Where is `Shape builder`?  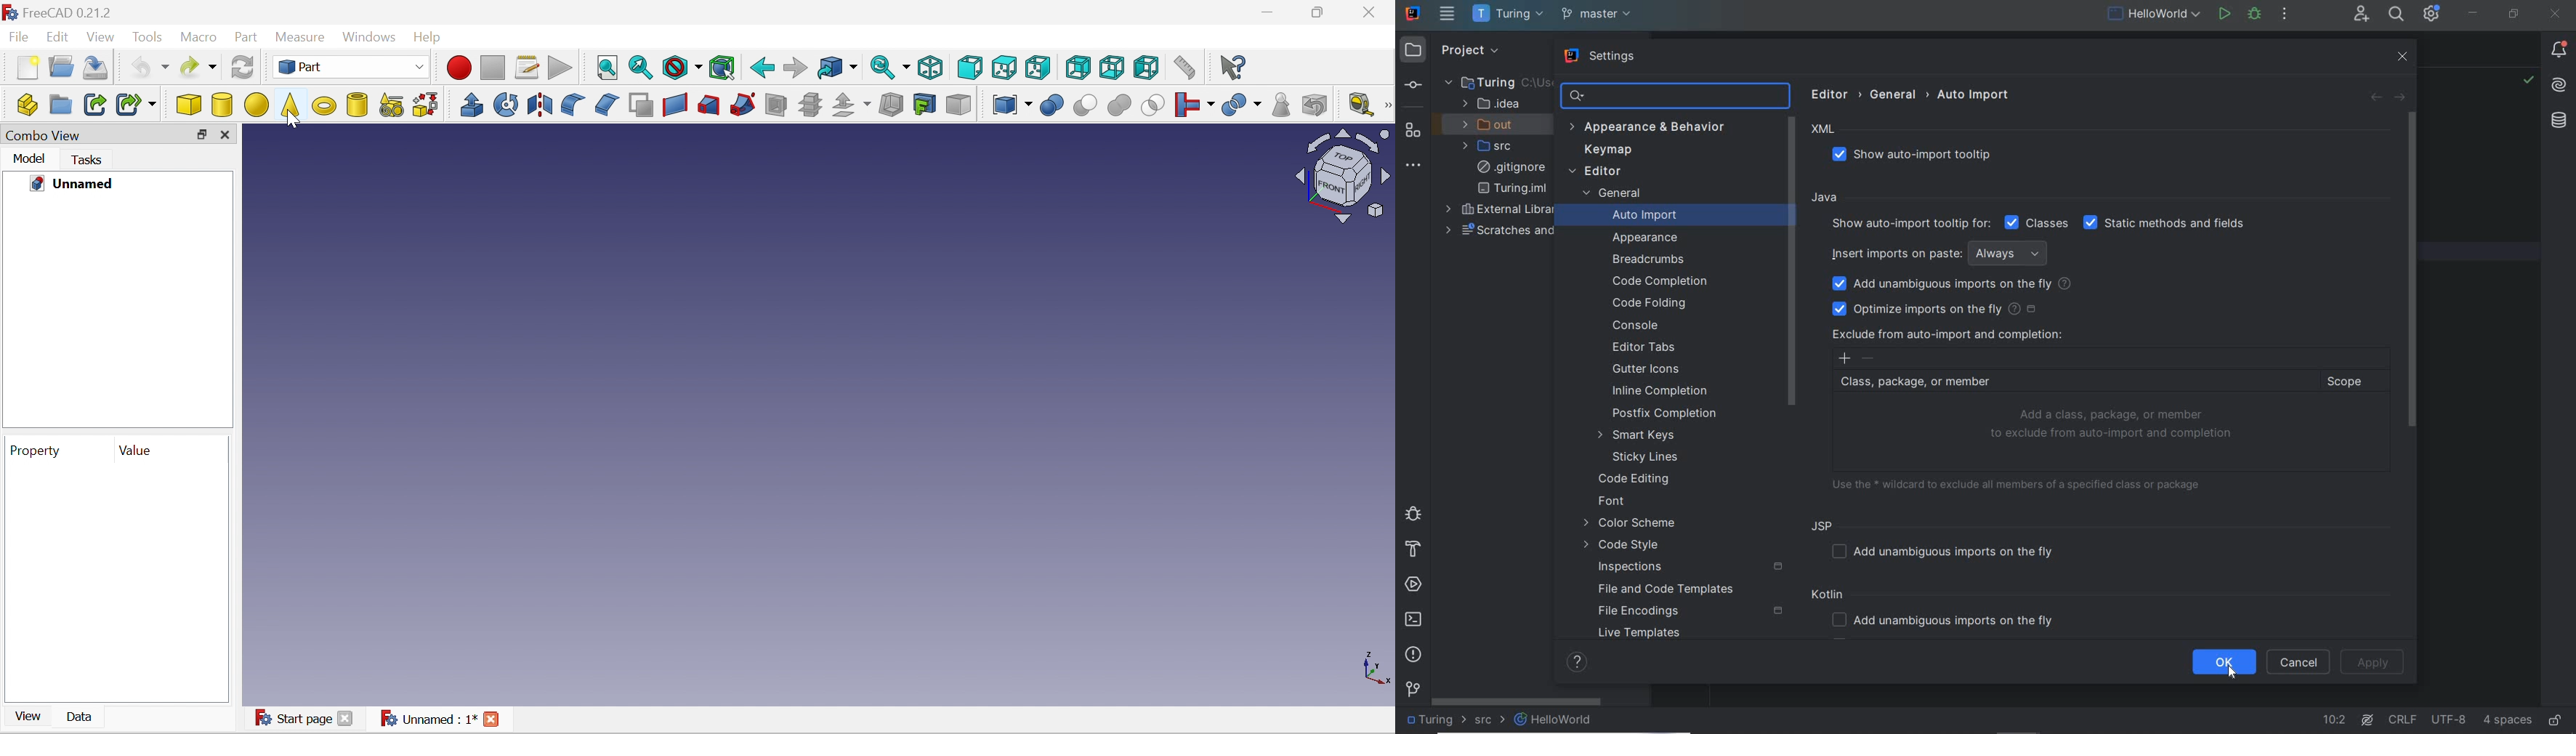 Shape builder is located at coordinates (425, 105).